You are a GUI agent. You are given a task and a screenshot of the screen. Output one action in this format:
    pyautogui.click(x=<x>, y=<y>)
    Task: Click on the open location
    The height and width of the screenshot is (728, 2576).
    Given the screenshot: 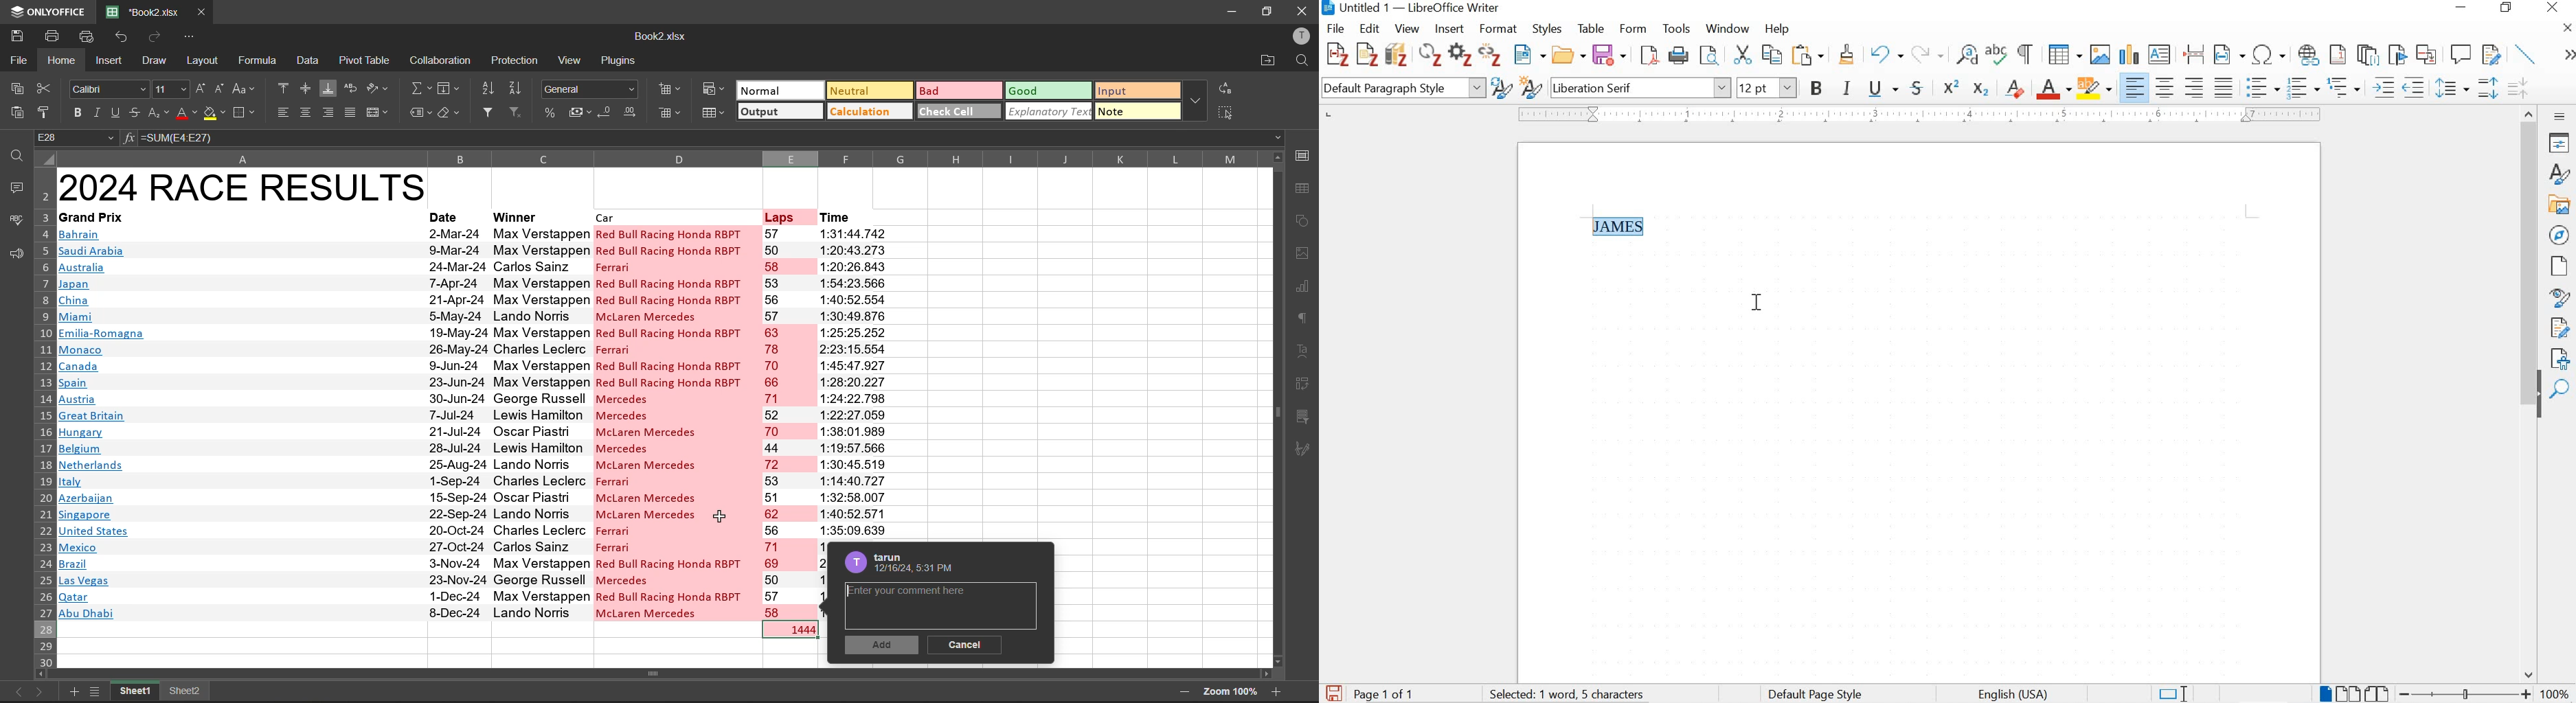 What is the action you would take?
    pyautogui.click(x=1269, y=60)
    